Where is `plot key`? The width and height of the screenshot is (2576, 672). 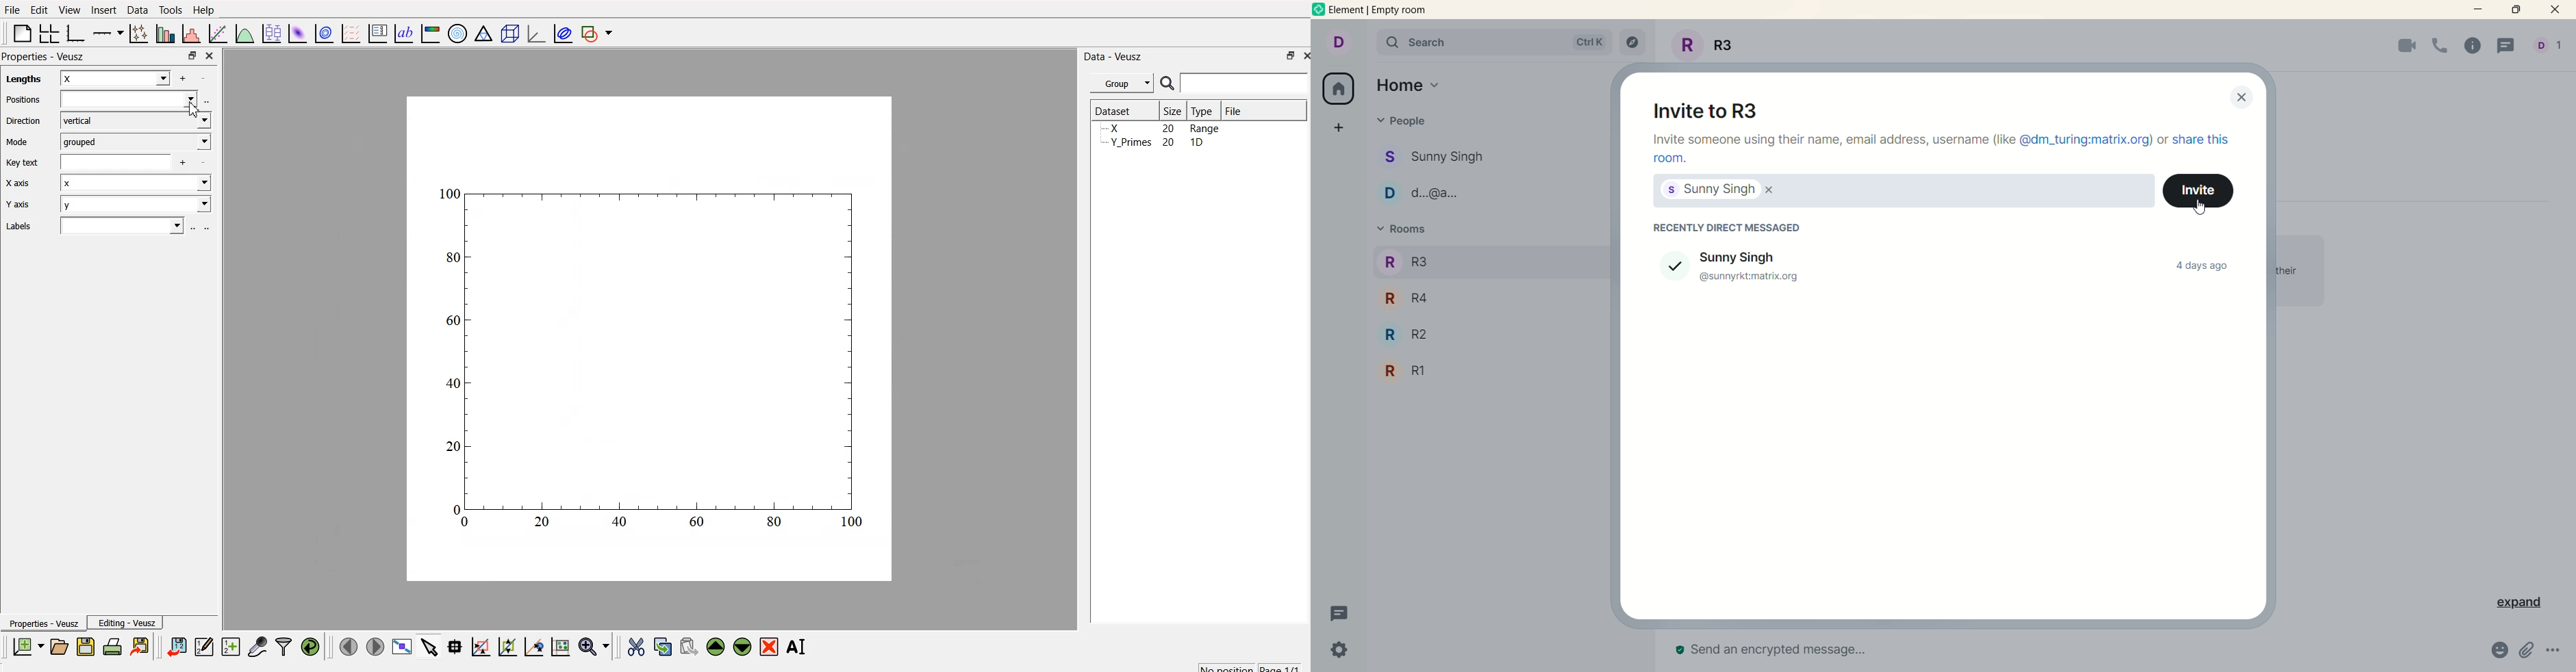 plot key is located at coordinates (378, 31).